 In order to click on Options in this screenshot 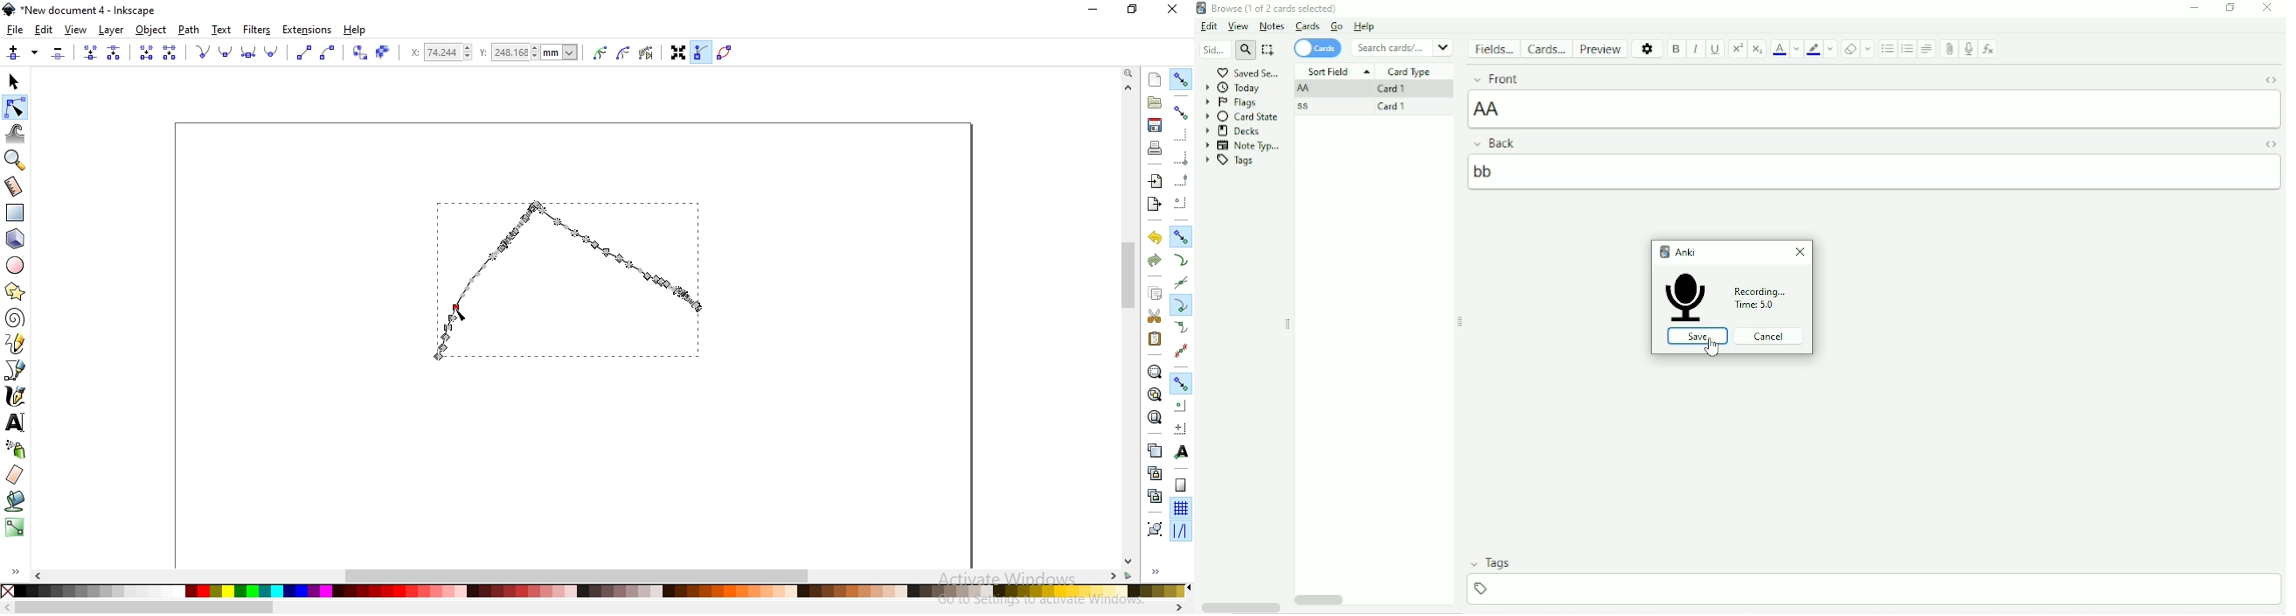, I will do `click(1647, 48)`.